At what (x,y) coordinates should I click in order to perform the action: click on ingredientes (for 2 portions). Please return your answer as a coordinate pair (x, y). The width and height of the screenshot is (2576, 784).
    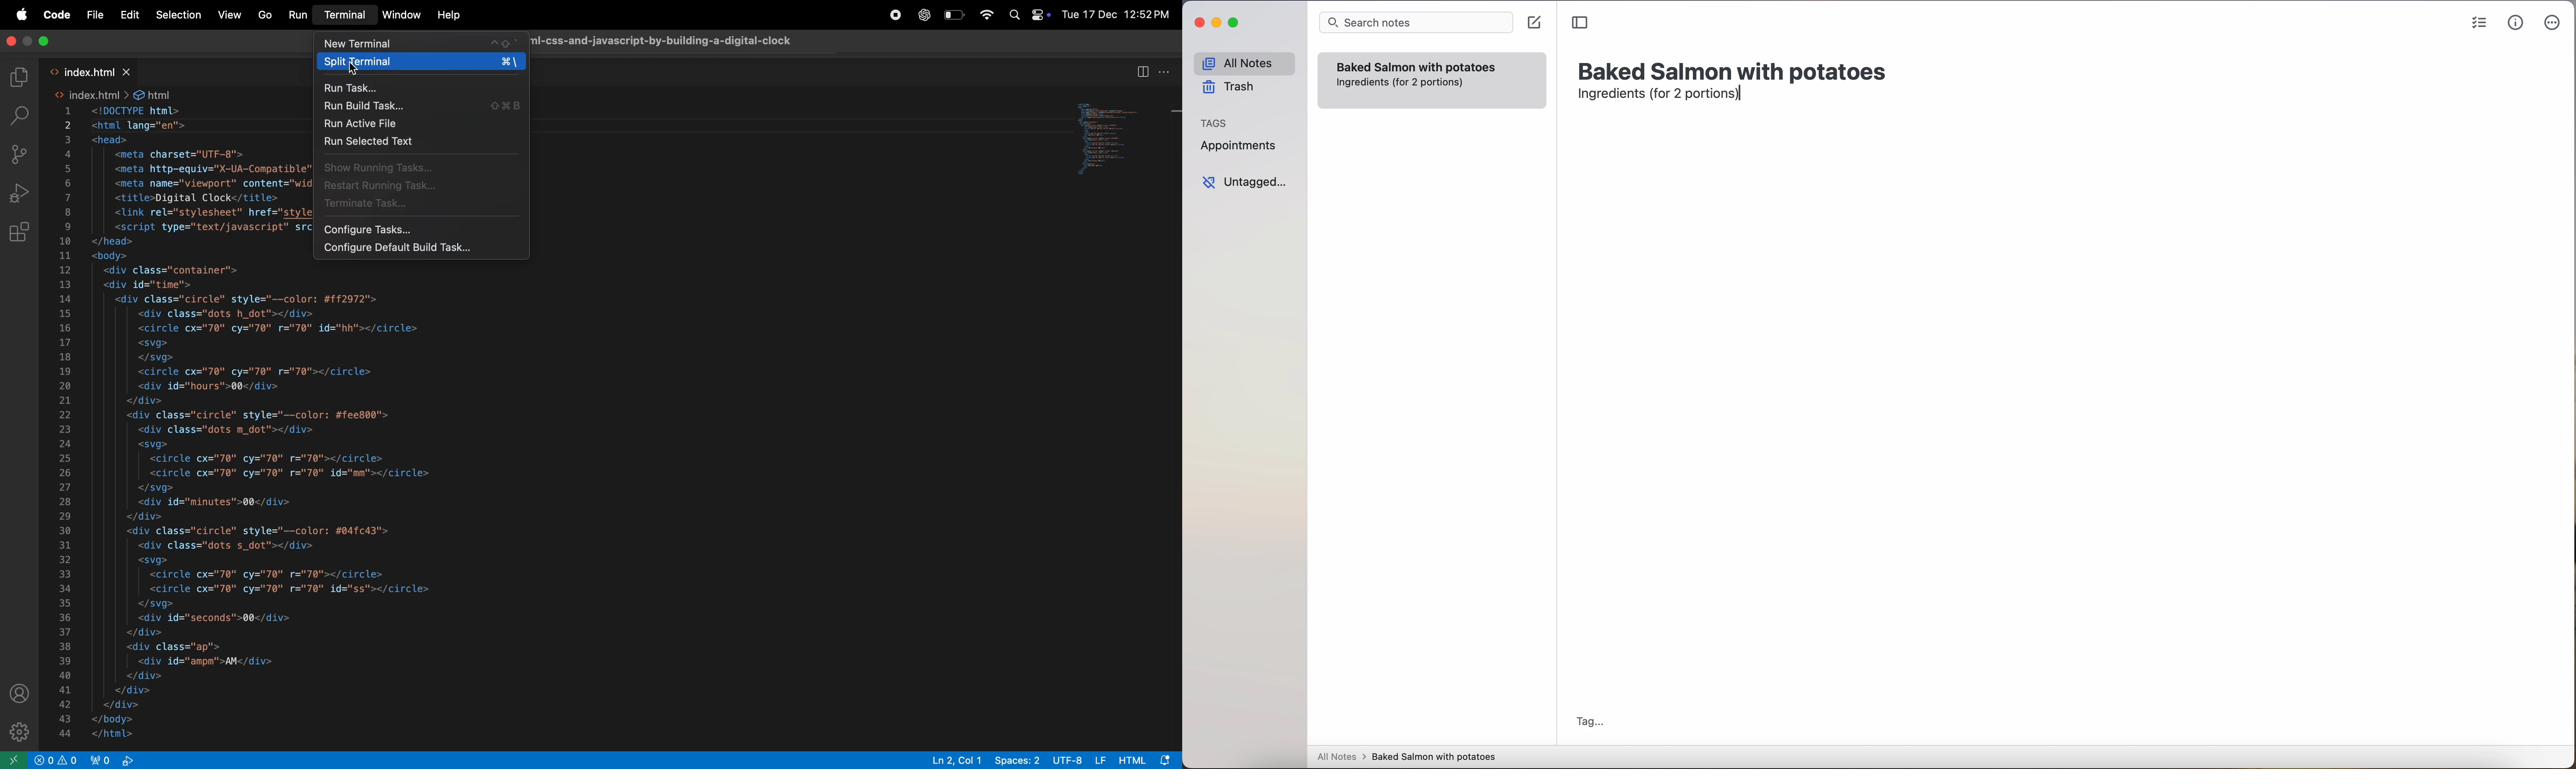
    Looking at the image, I should click on (1401, 83).